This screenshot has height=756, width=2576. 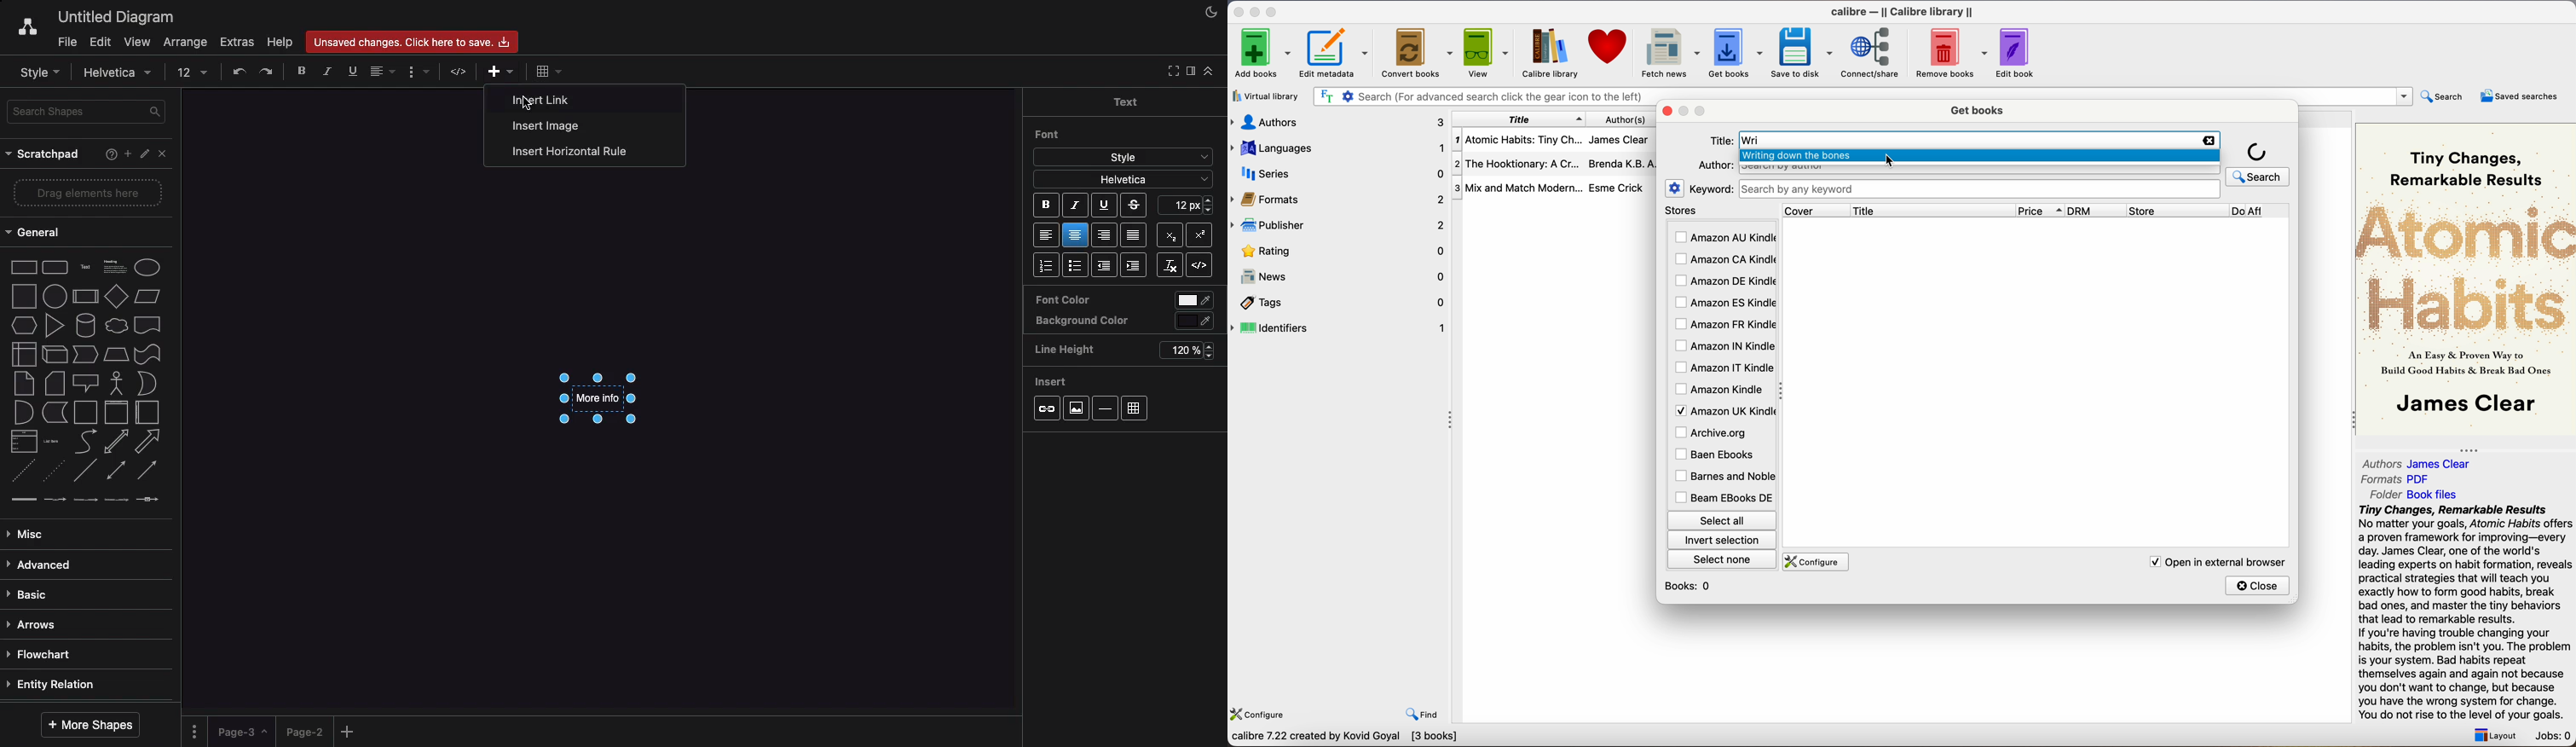 What do you see at coordinates (2097, 211) in the screenshot?
I see `DRM` at bounding box center [2097, 211].